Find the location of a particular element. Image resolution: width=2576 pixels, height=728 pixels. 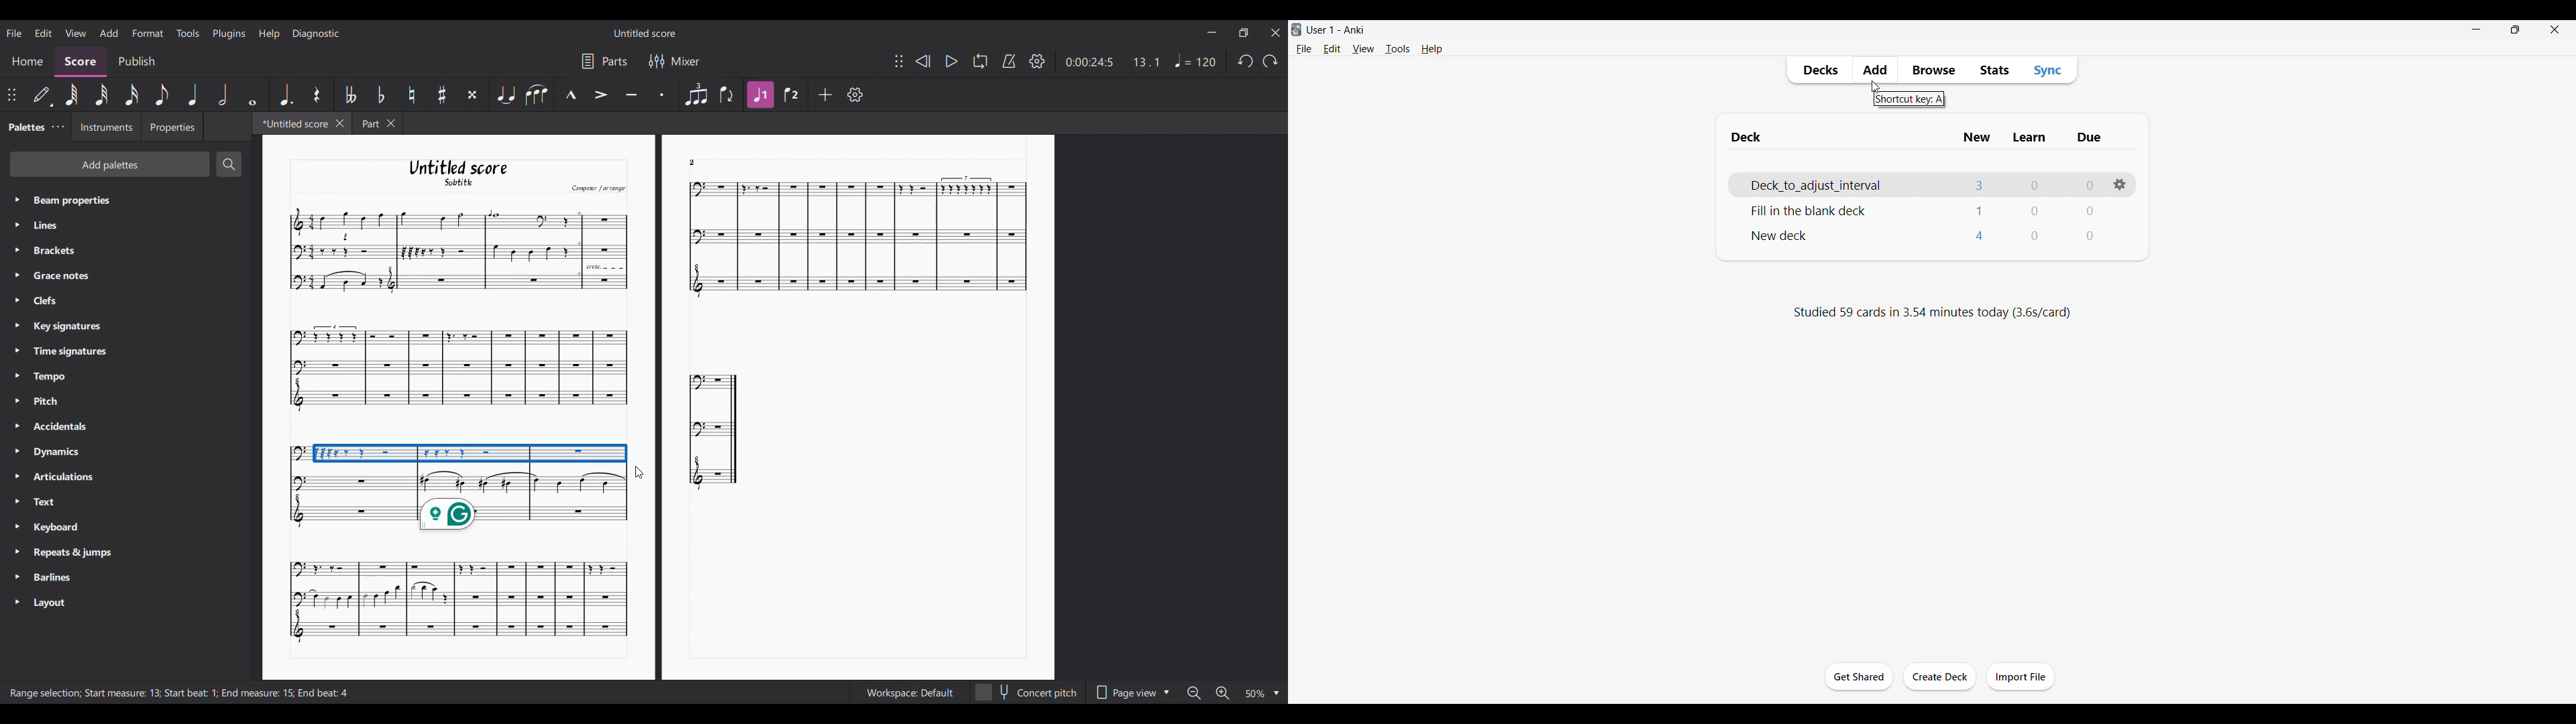

Add is located at coordinates (826, 95).